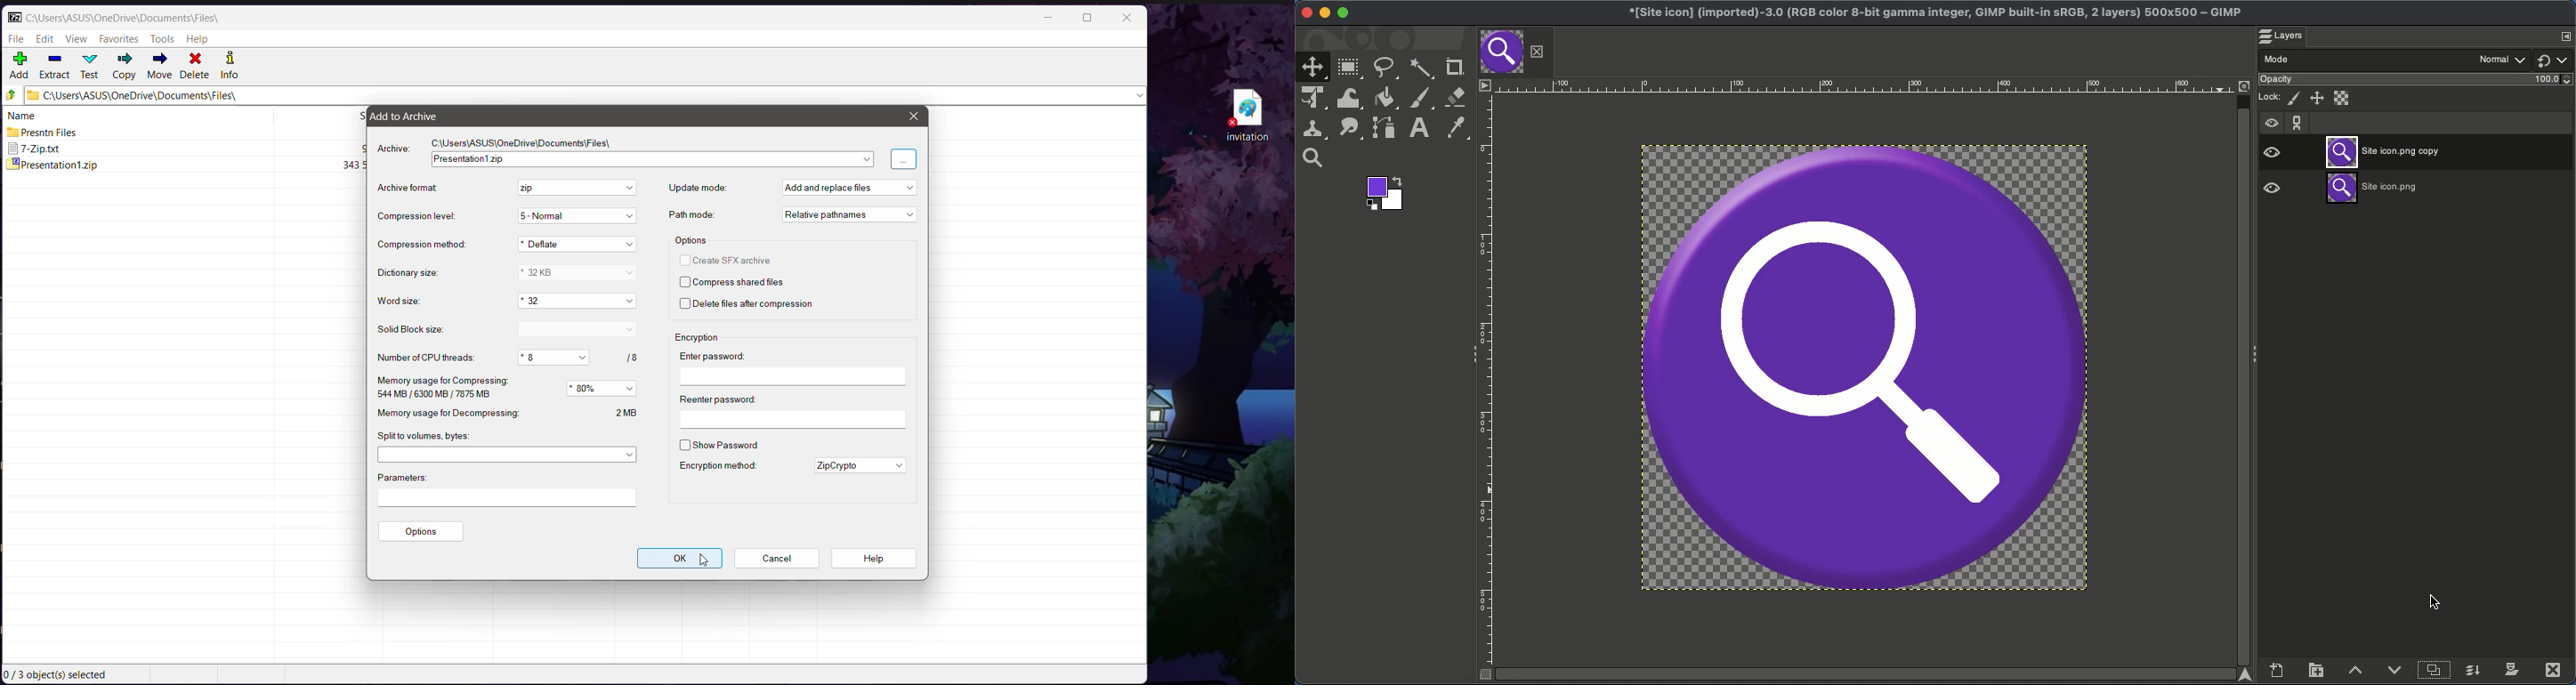 The height and width of the screenshot is (700, 2576). What do you see at coordinates (912, 116) in the screenshot?
I see `Close` at bounding box center [912, 116].